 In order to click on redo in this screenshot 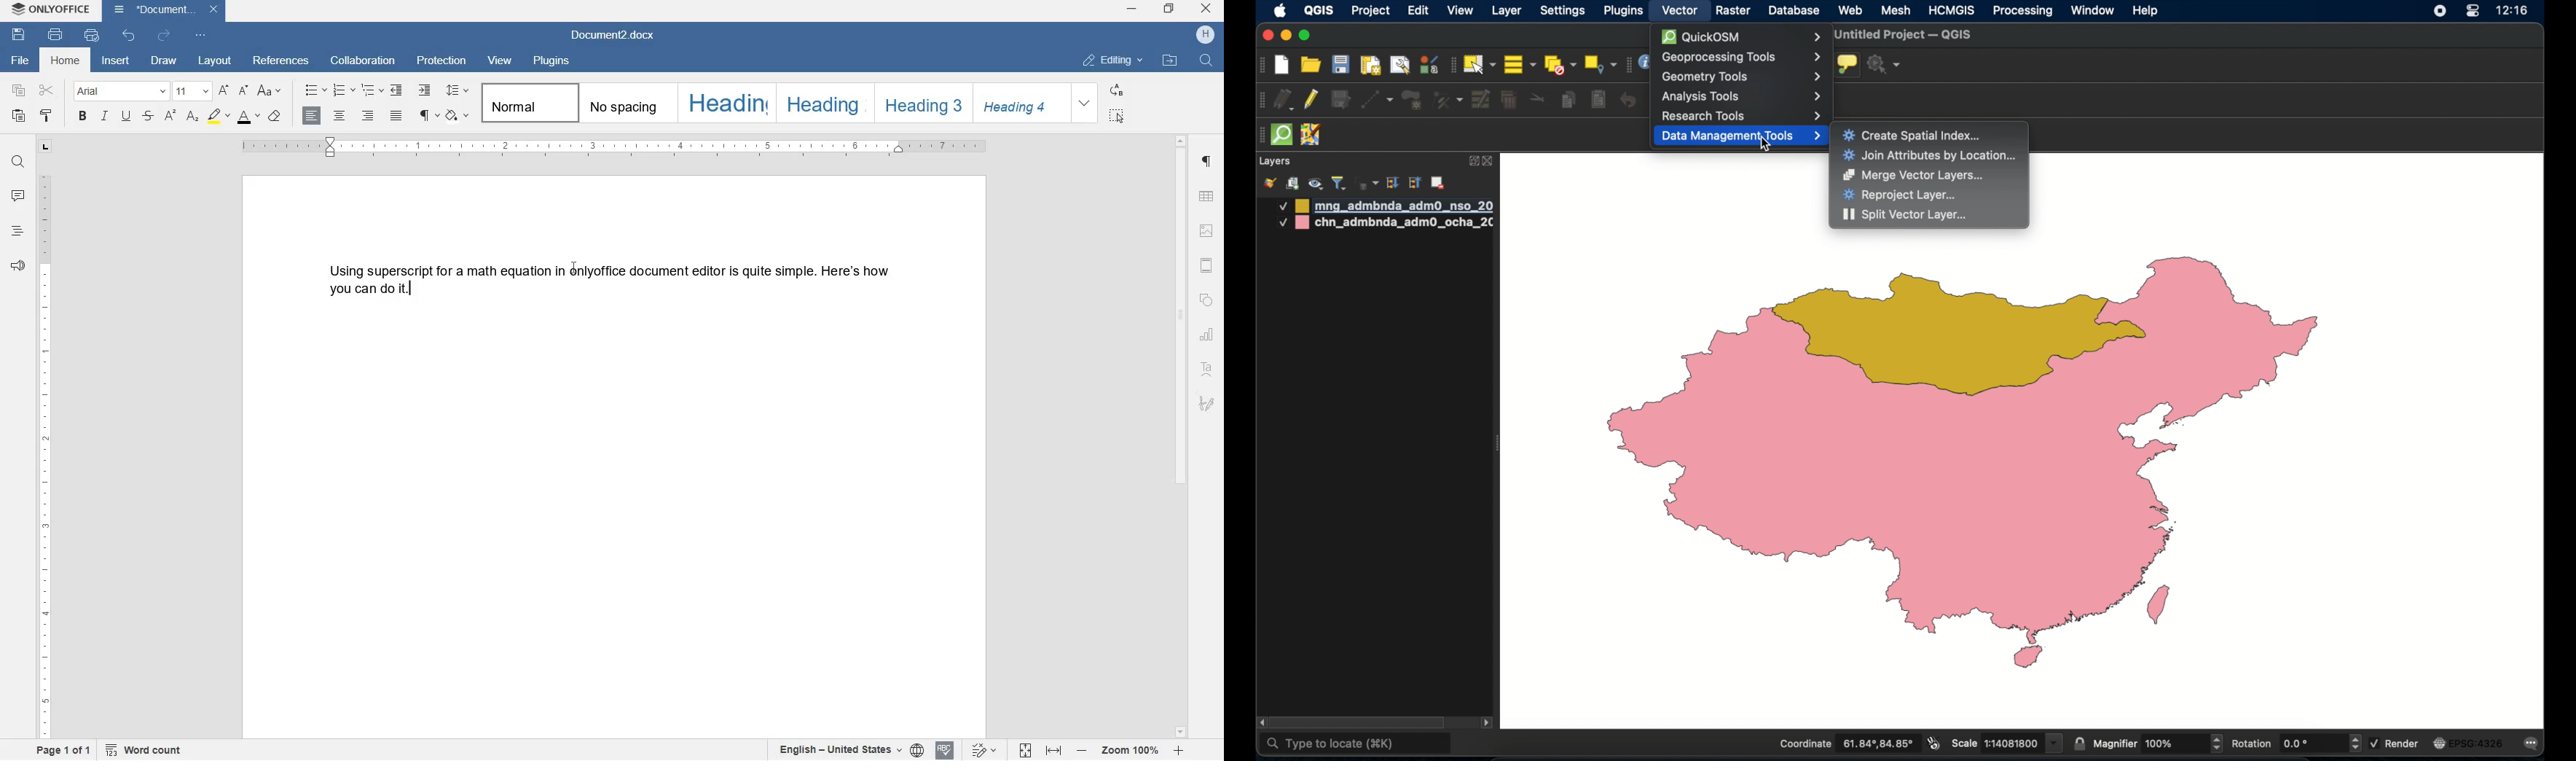, I will do `click(162, 35)`.